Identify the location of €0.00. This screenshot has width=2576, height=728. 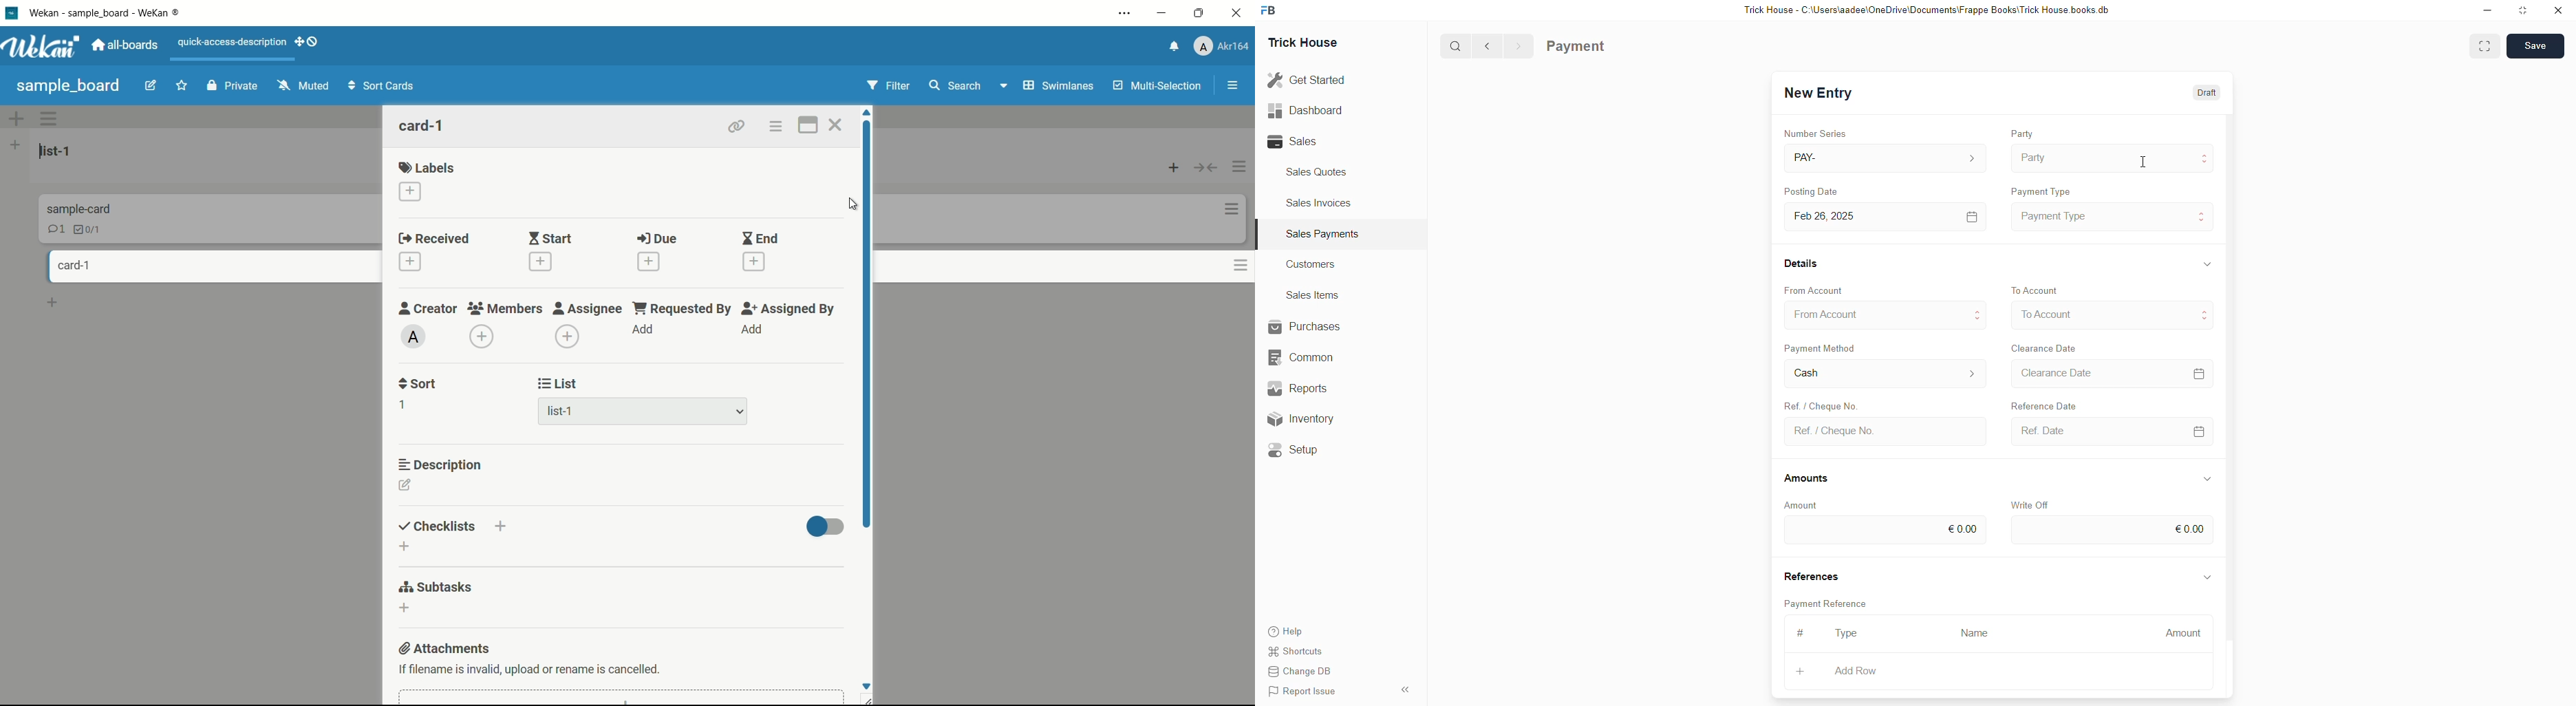
(1884, 531).